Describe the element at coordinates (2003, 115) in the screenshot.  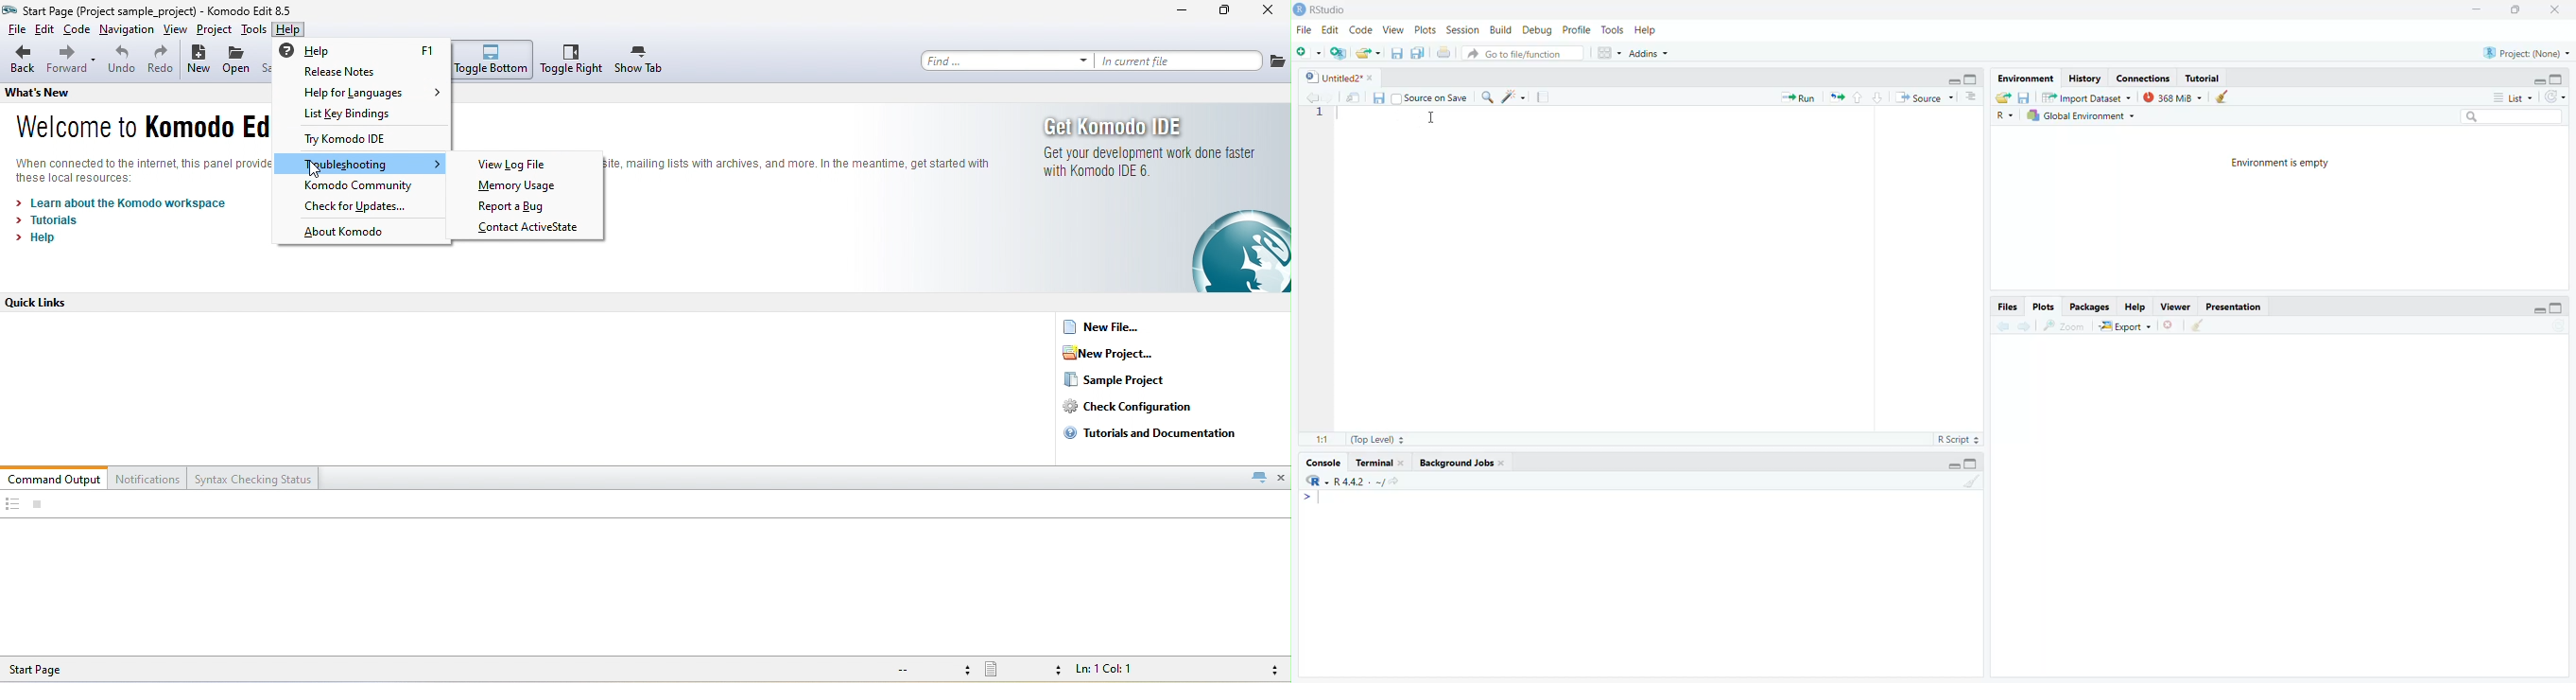
I see `R~` at that location.